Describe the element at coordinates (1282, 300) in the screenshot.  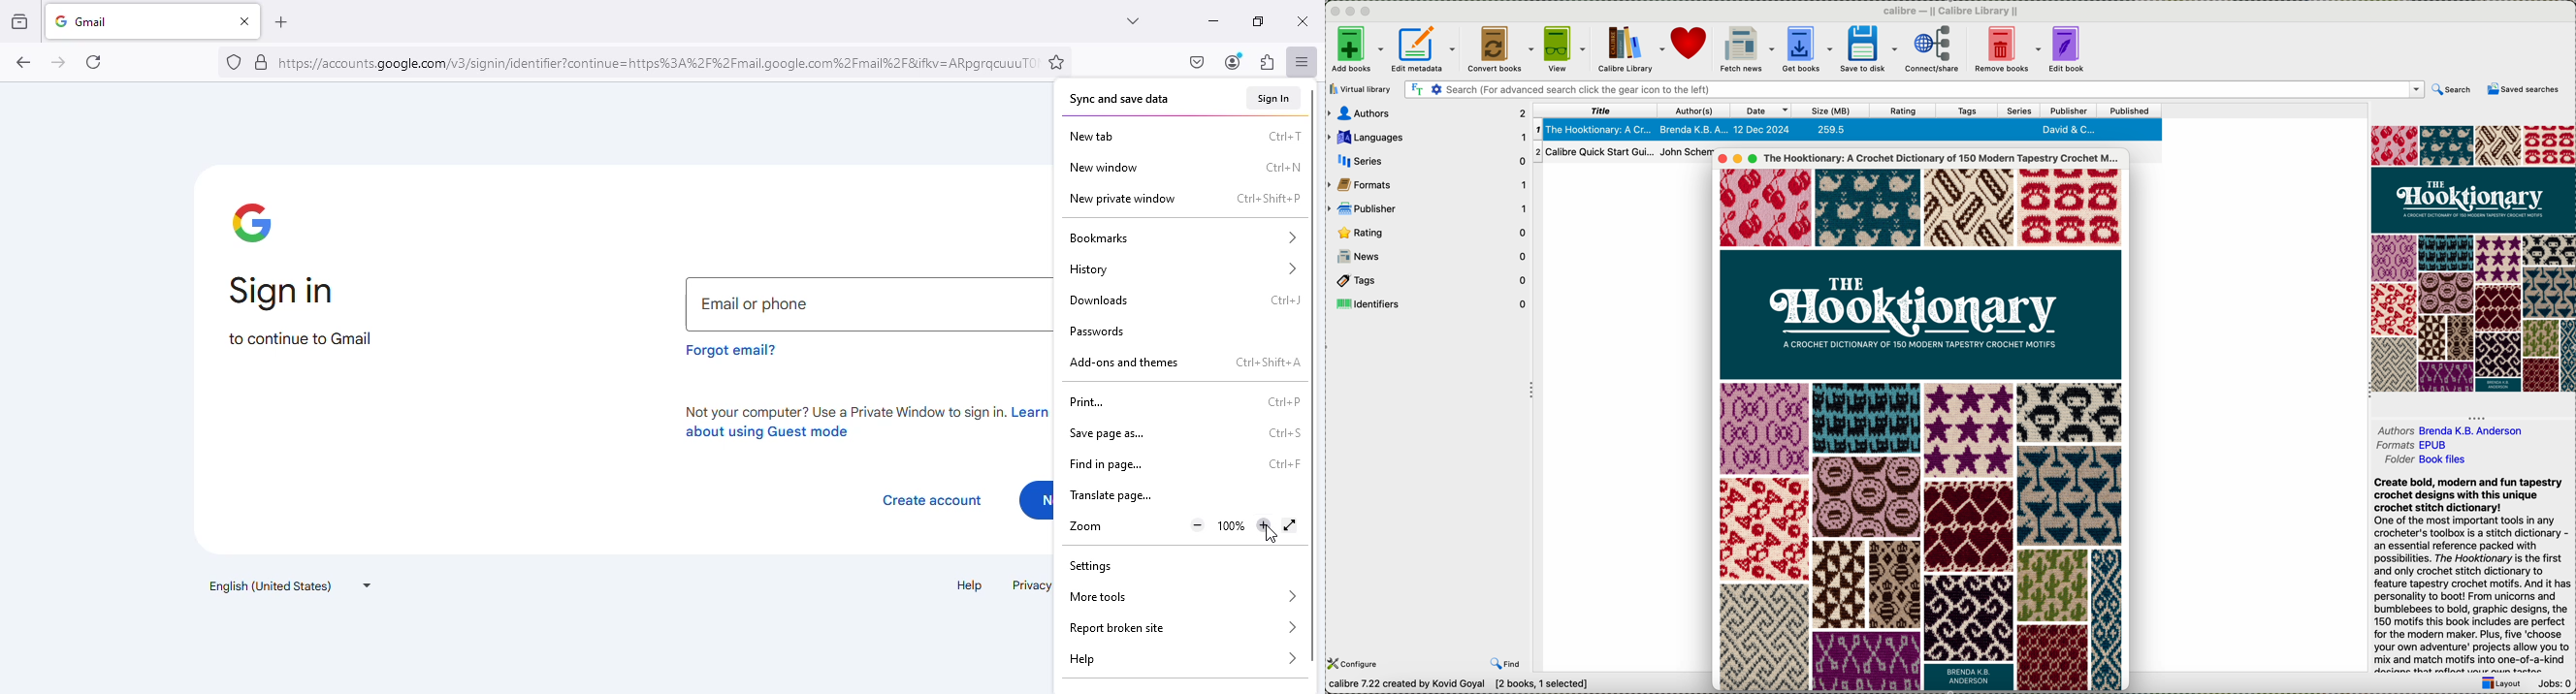
I see `shortcut for downloads` at that location.